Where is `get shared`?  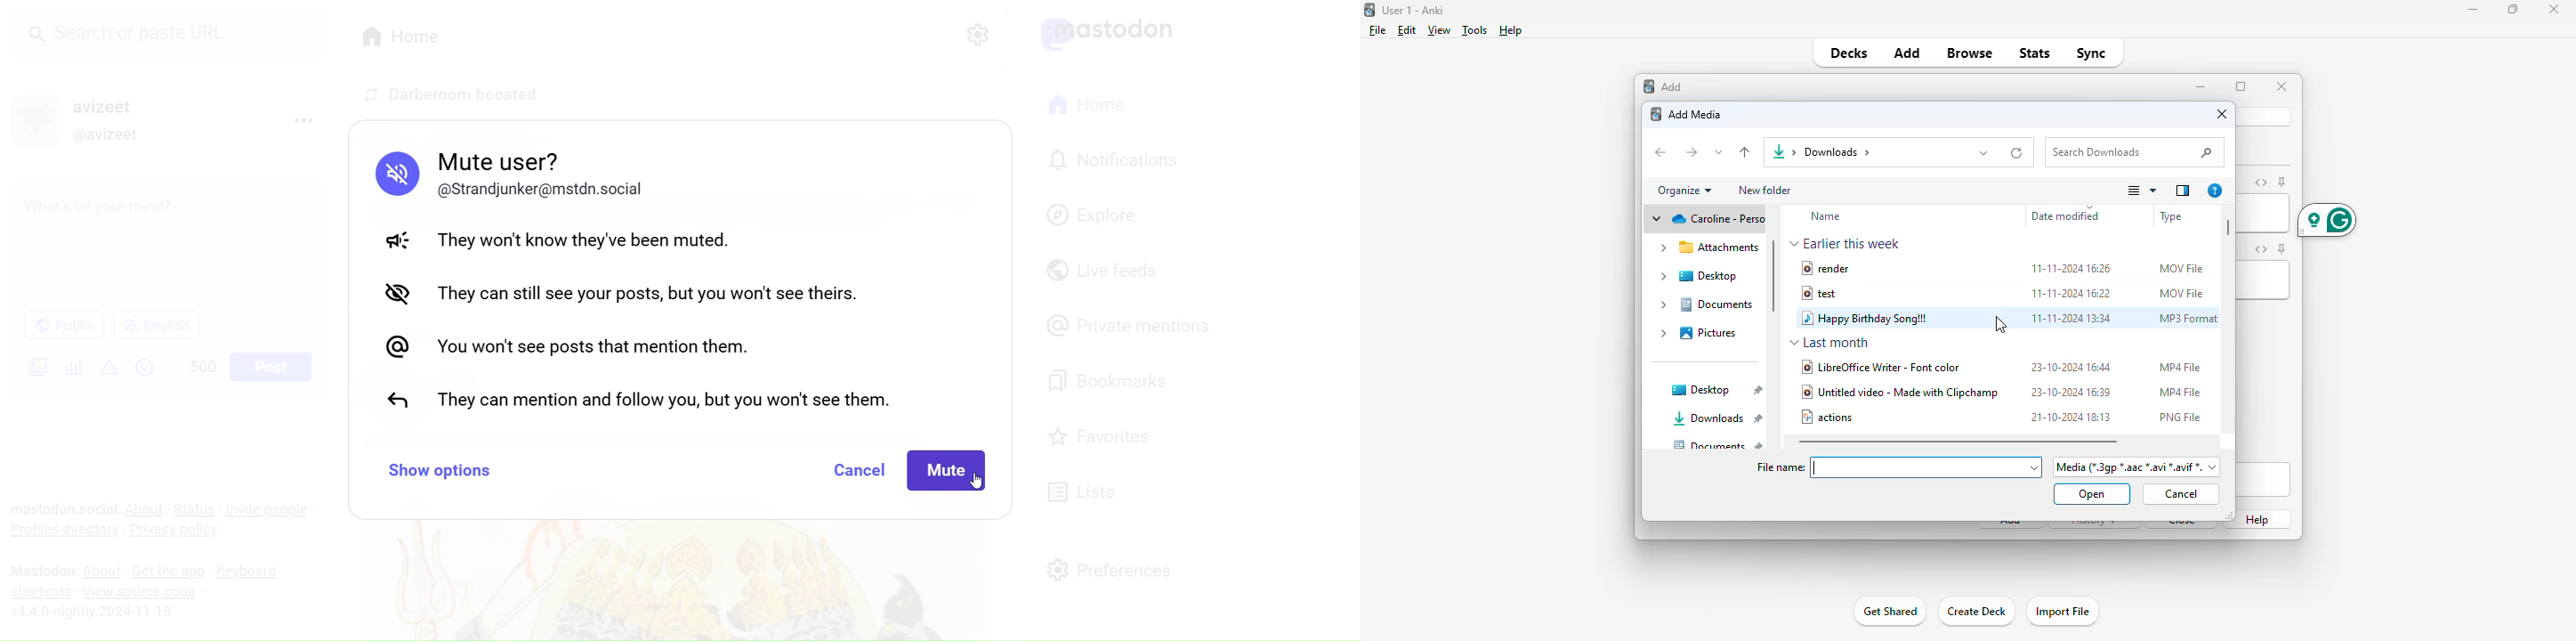
get shared is located at coordinates (1889, 612).